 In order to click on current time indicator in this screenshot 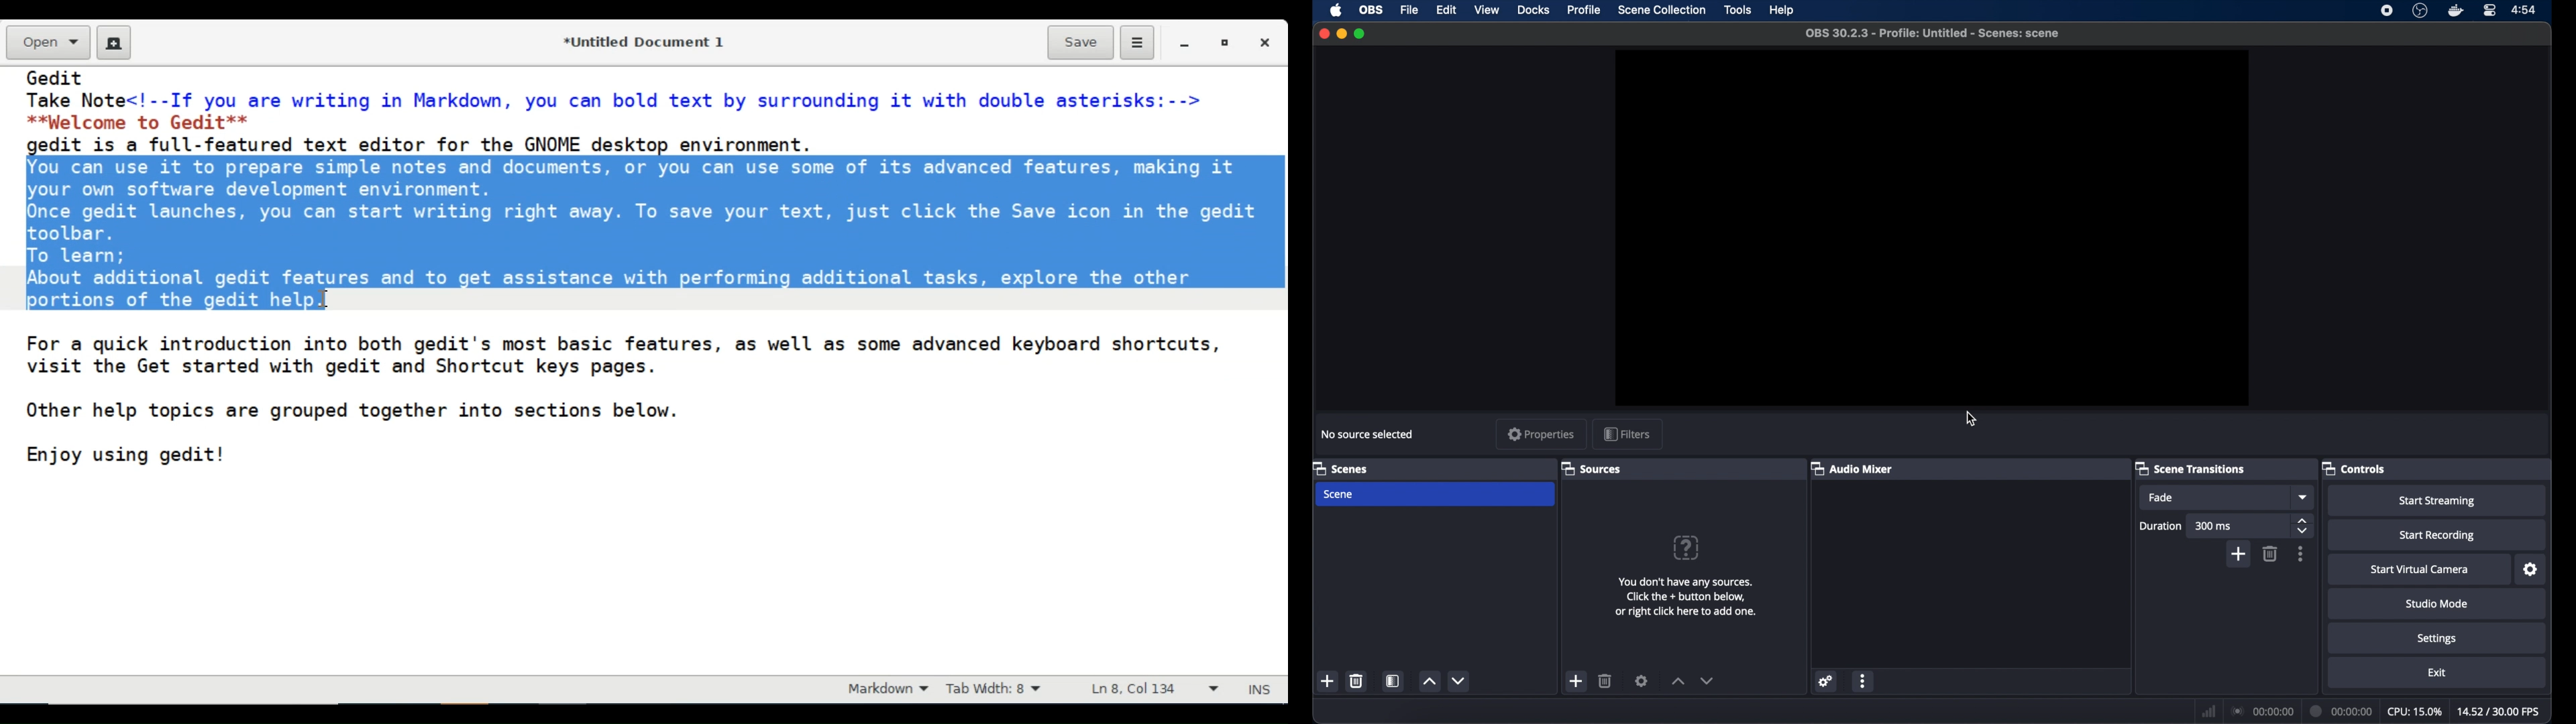, I will do `click(2344, 709)`.